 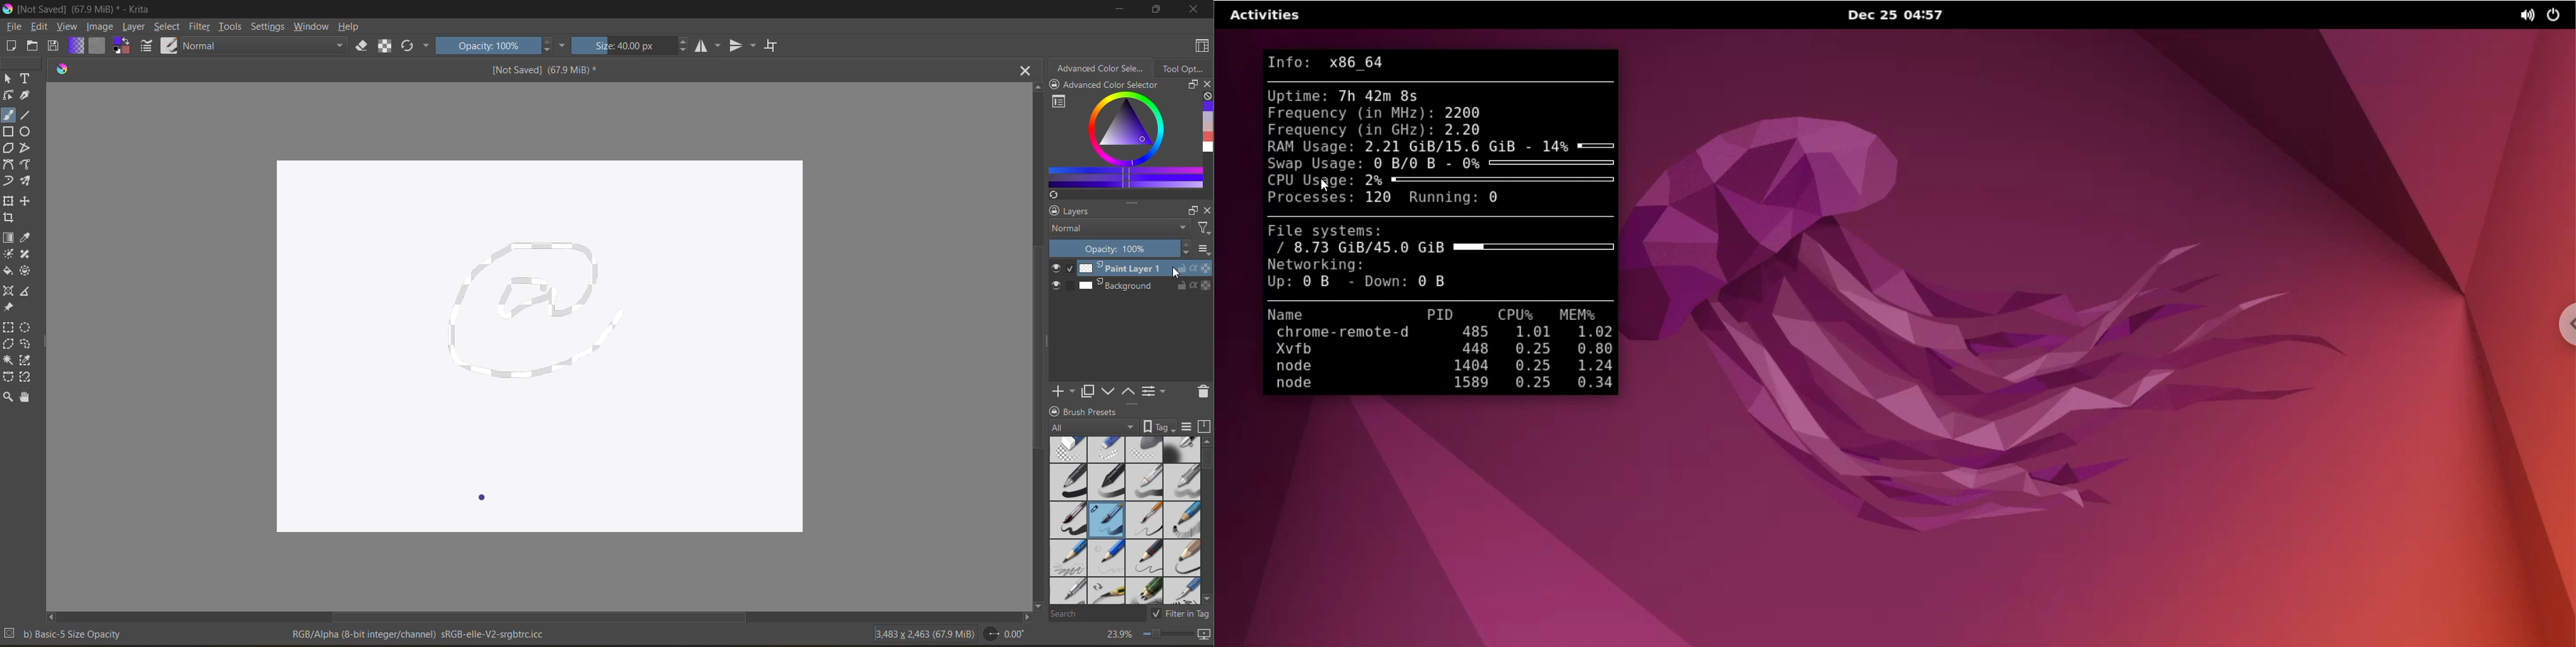 I want to click on horizontal scroll bar, so click(x=557, y=619).